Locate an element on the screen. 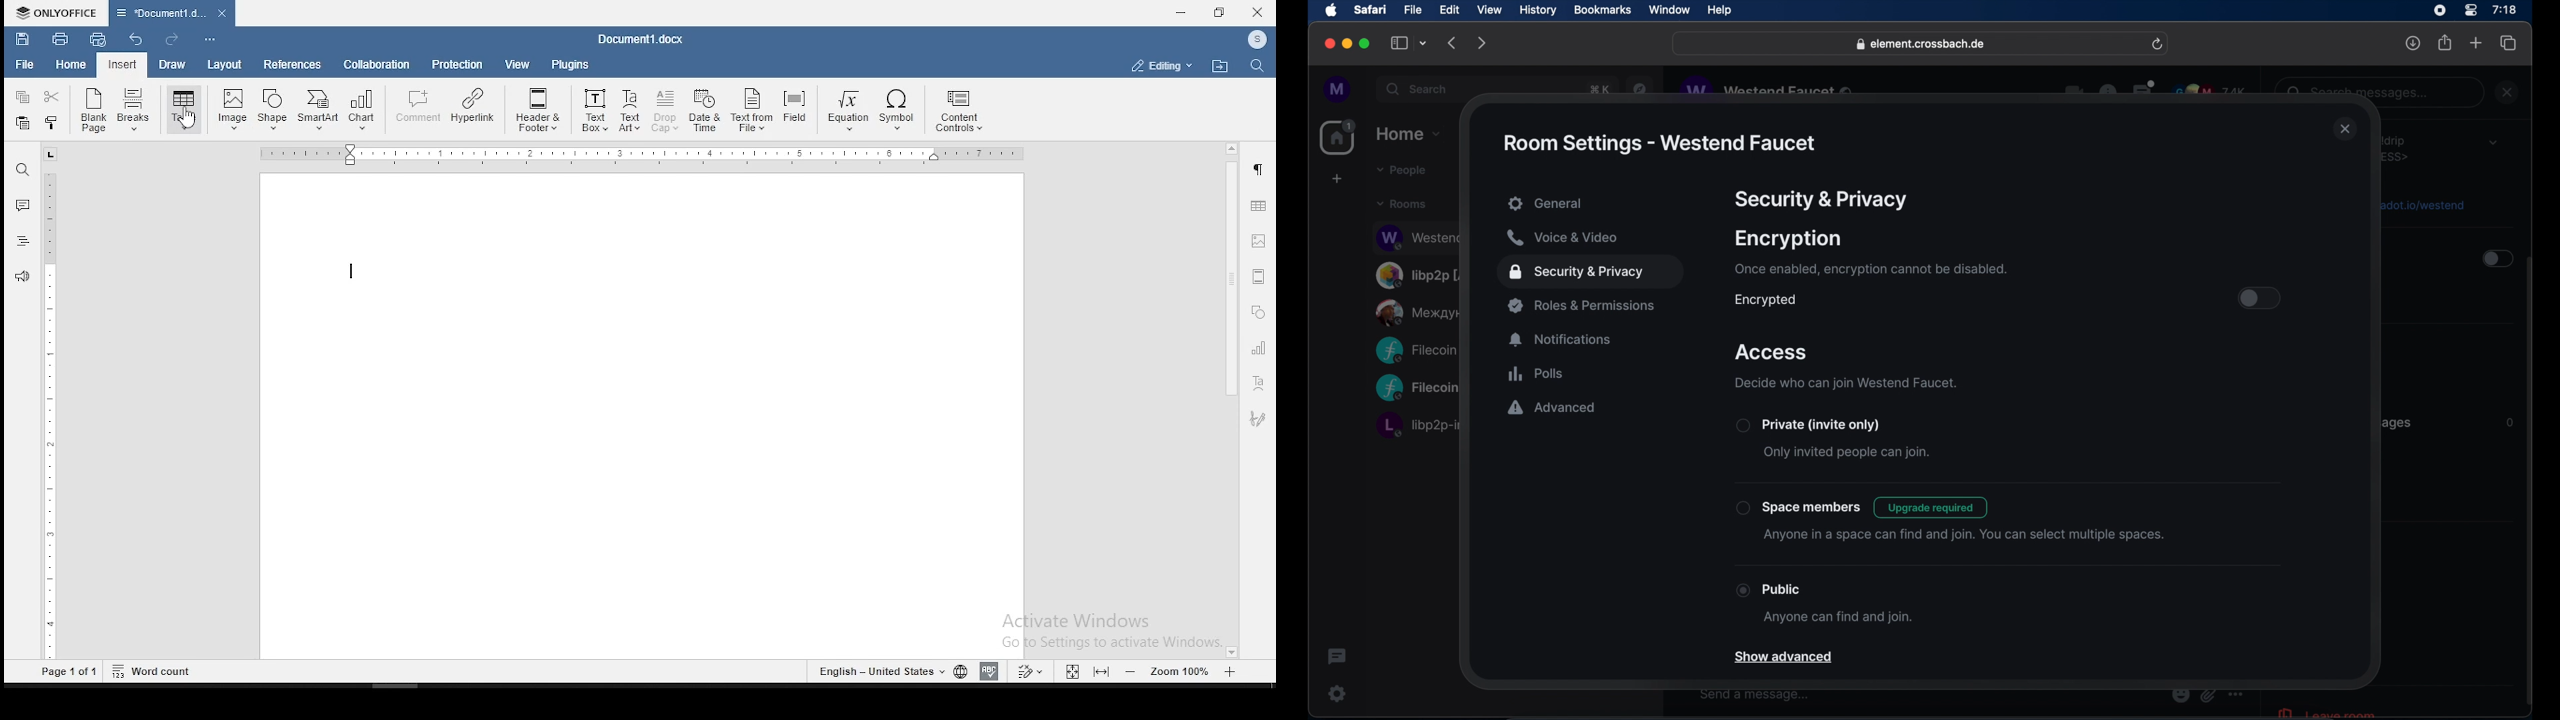 The image size is (2576, 728). TextArt is located at coordinates (629, 112).